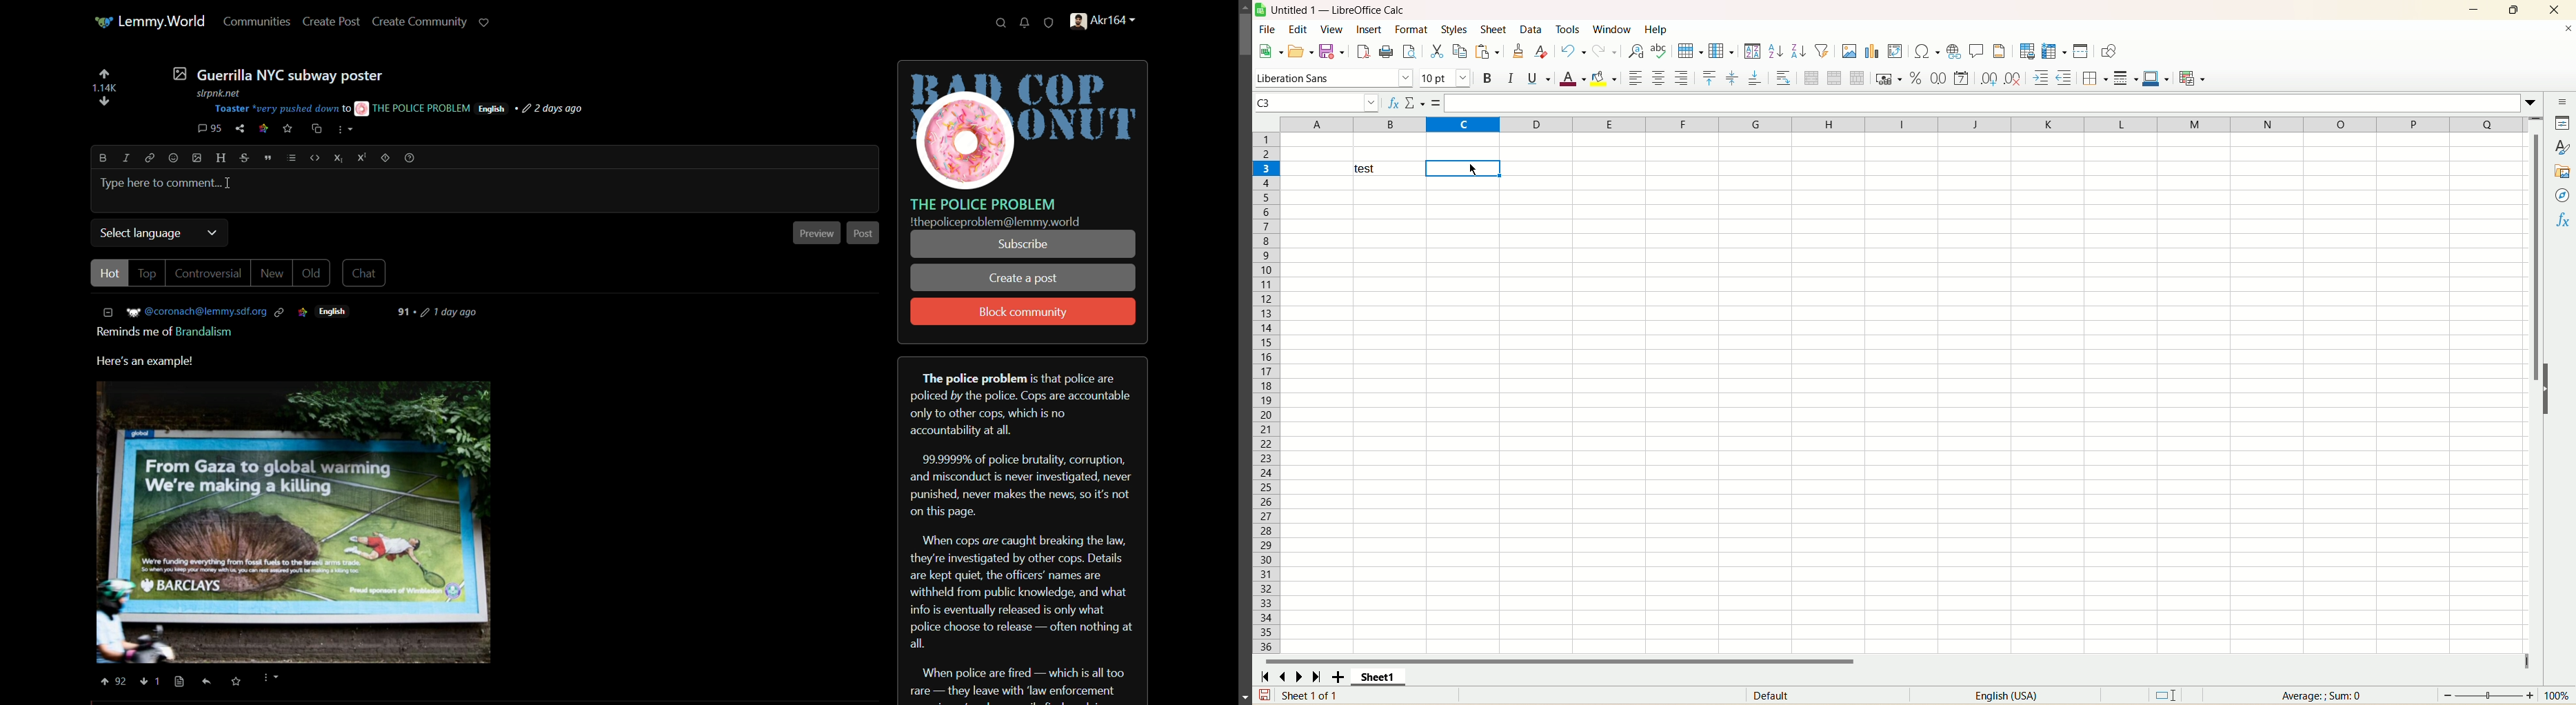 The height and width of the screenshot is (728, 2576). What do you see at coordinates (405, 314) in the screenshot?
I see `` at bounding box center [405, 314].